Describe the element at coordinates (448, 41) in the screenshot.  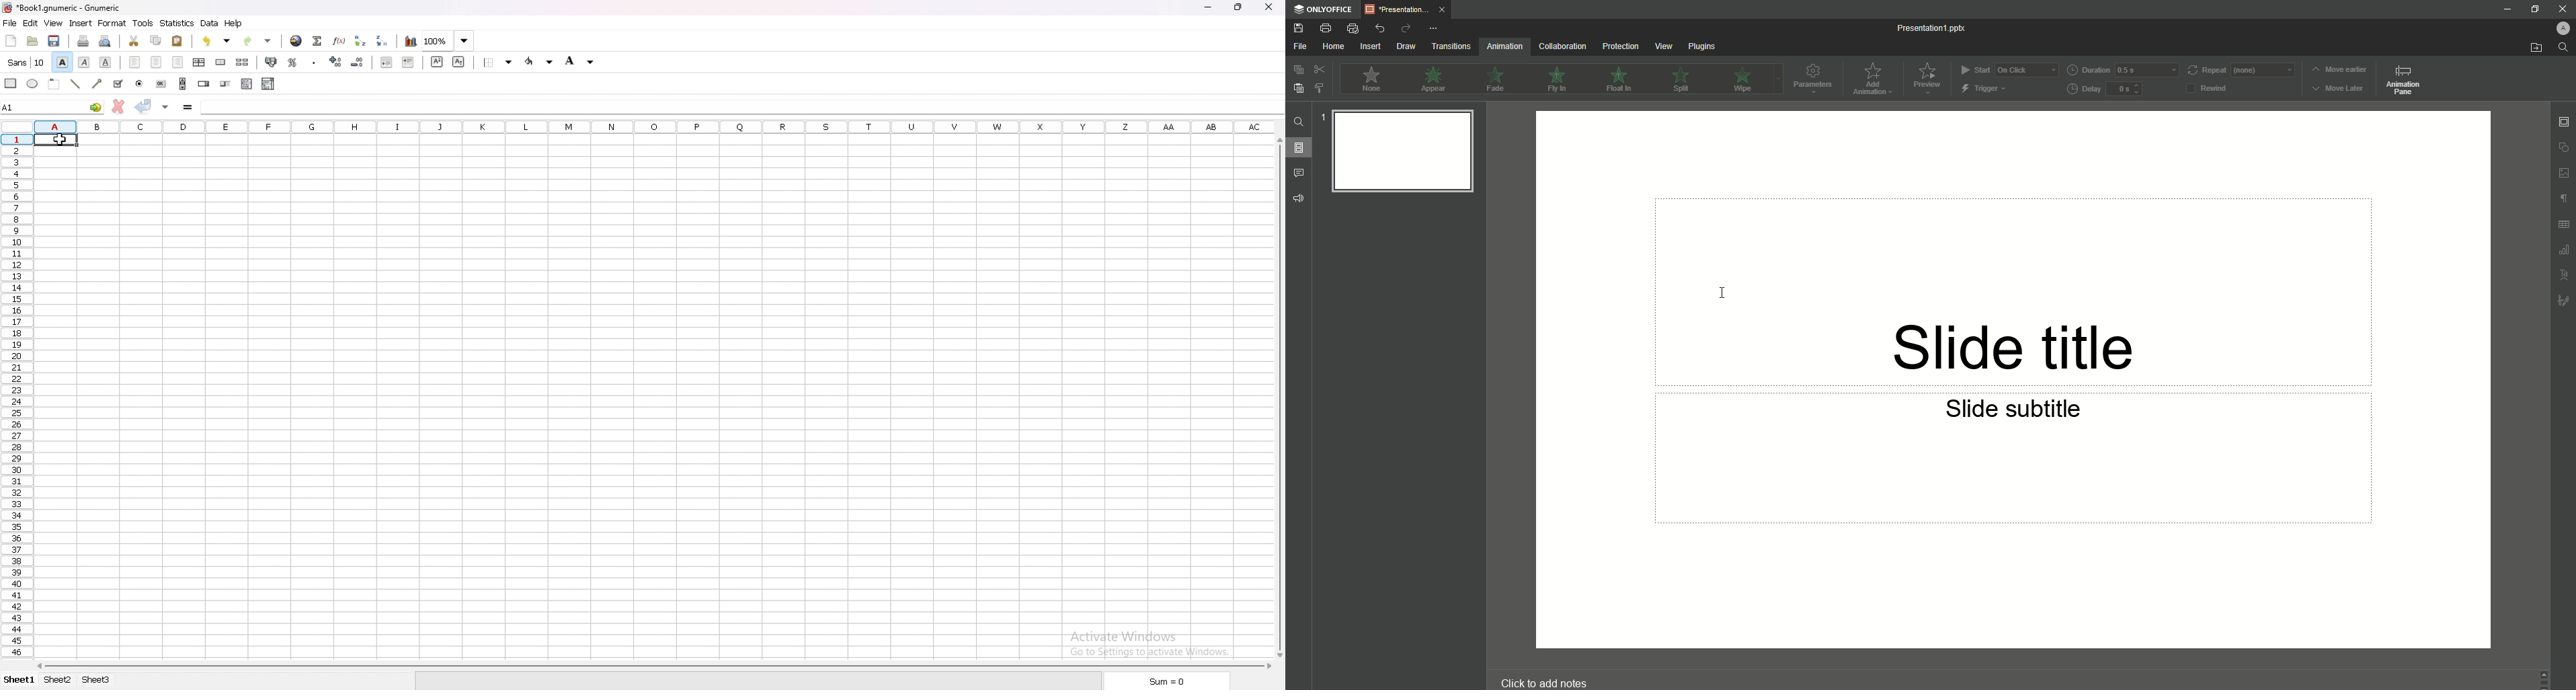
I see `zoom` at that location.